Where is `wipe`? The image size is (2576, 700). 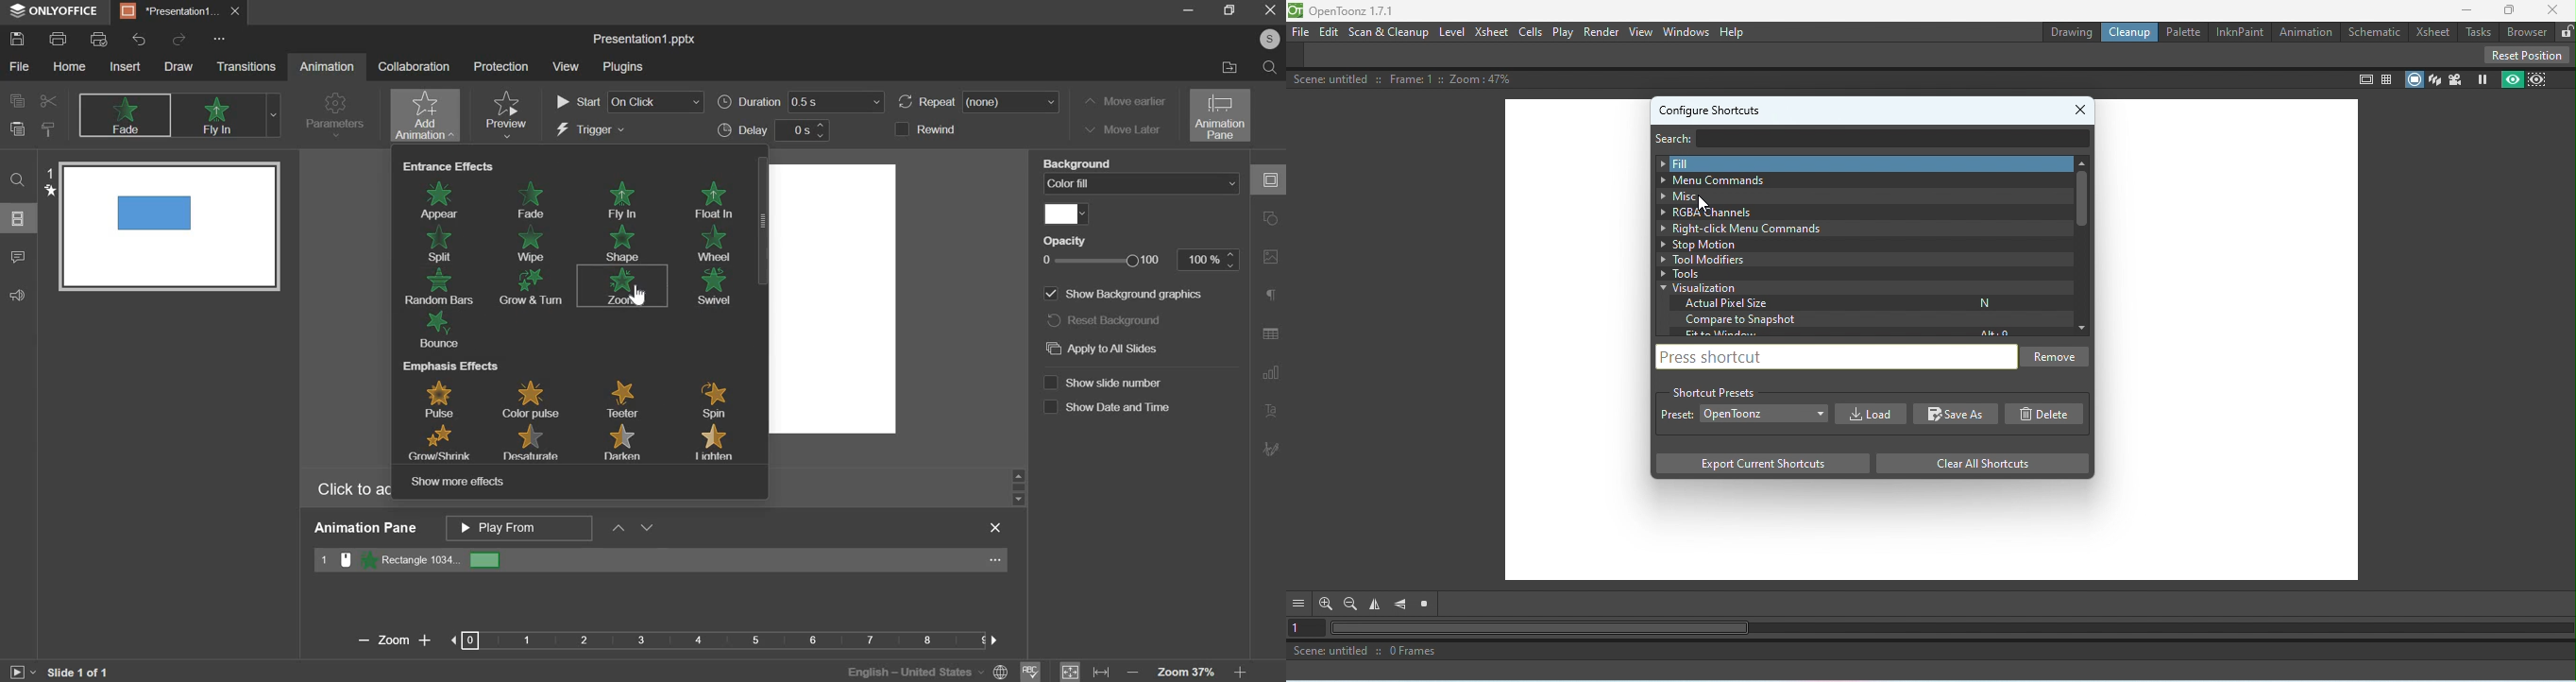 wipe is located at coordinates (533, 245).